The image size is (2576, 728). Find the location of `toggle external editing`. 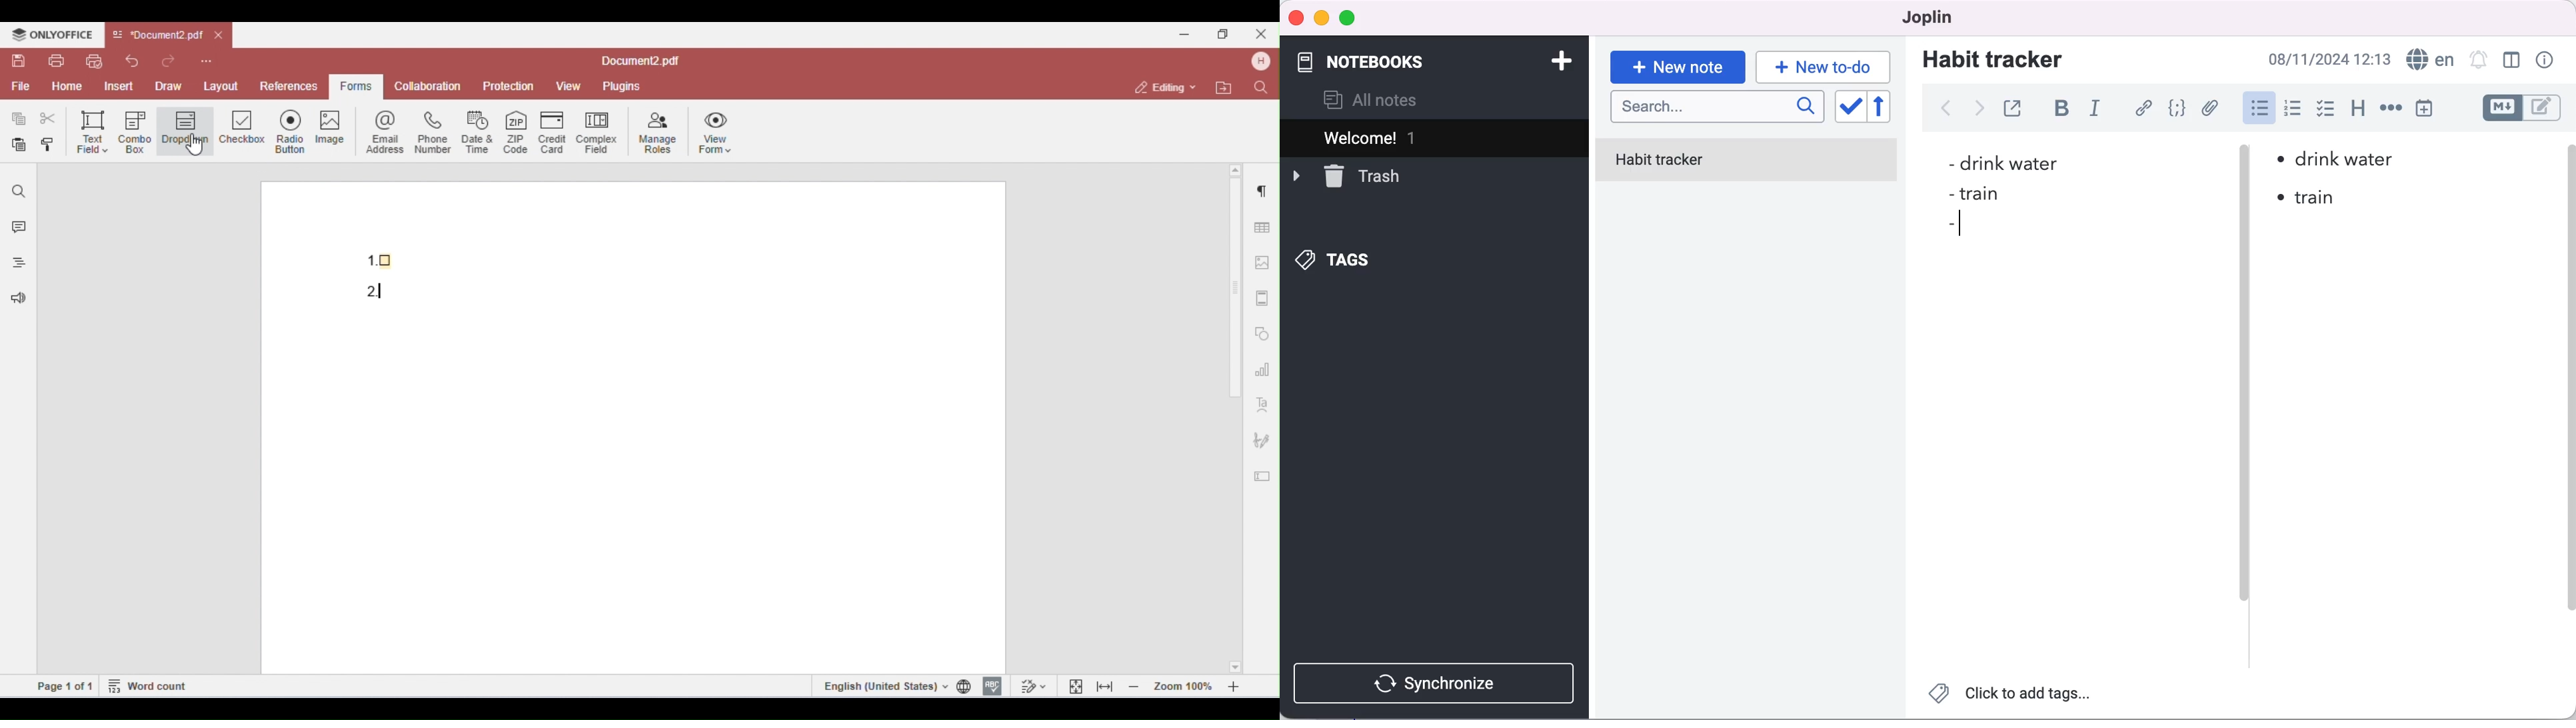

toggle external editing is located at coordinates (2016, 106).